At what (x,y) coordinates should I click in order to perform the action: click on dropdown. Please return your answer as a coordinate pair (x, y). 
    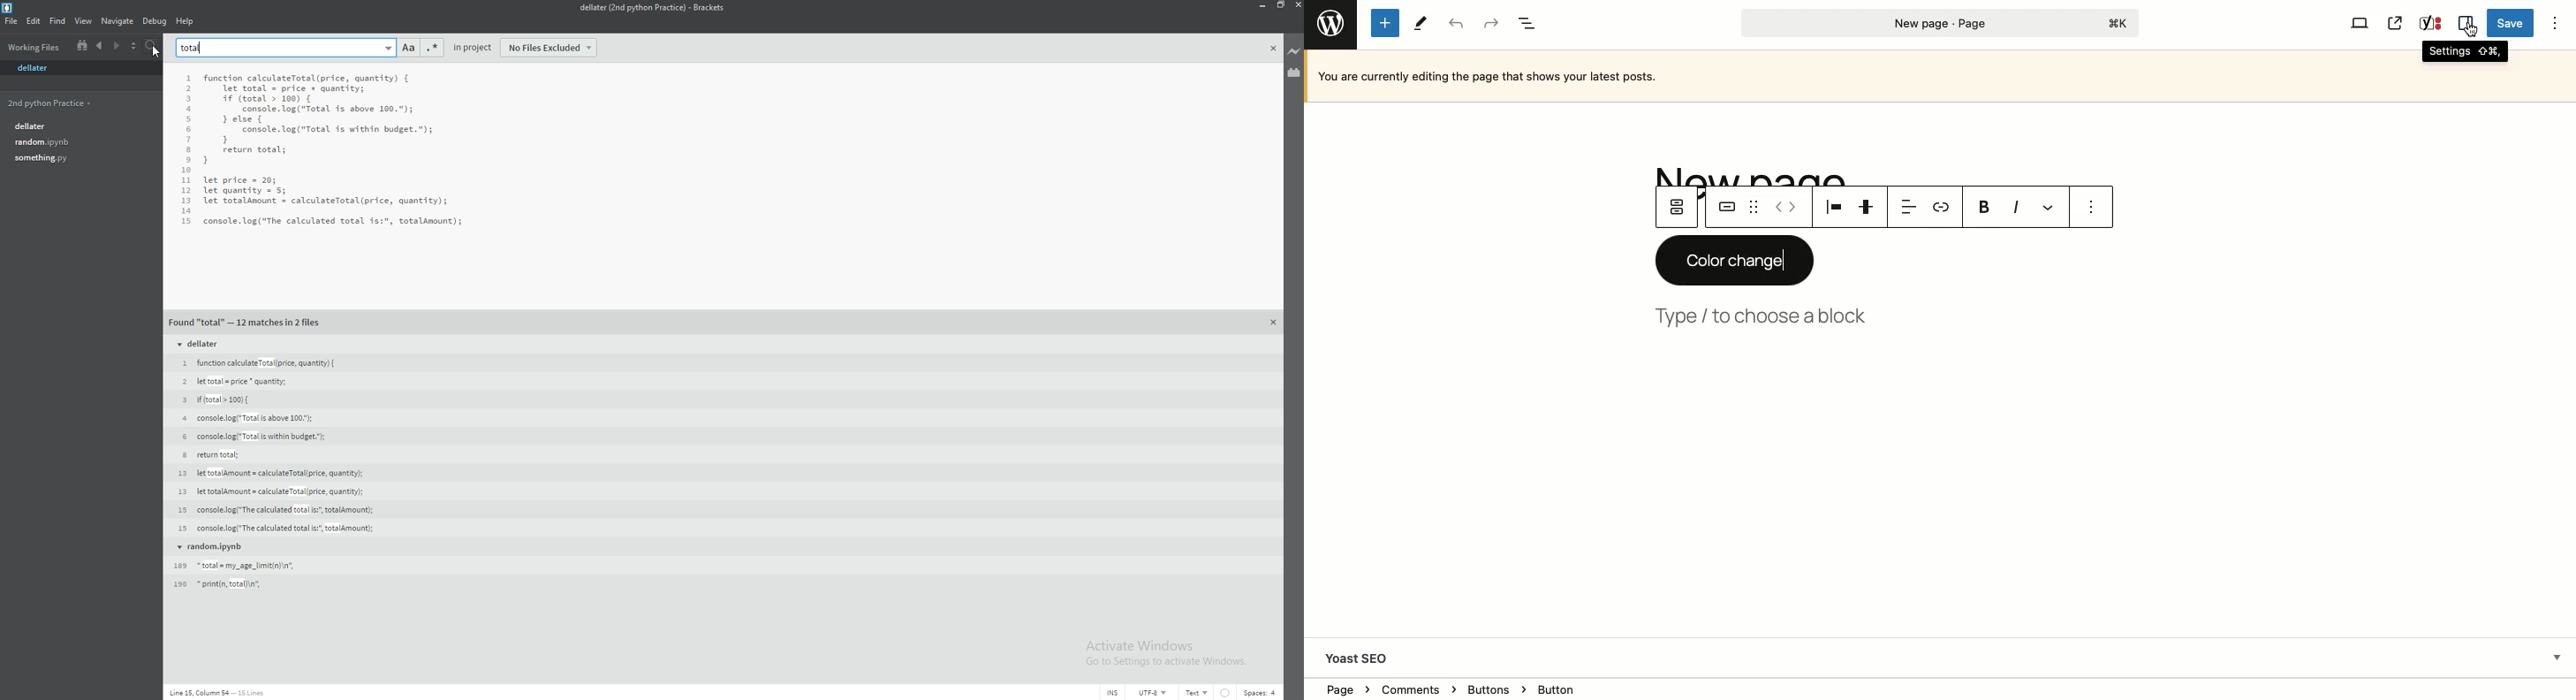
    Looking at the image, I should click on (387, 48).